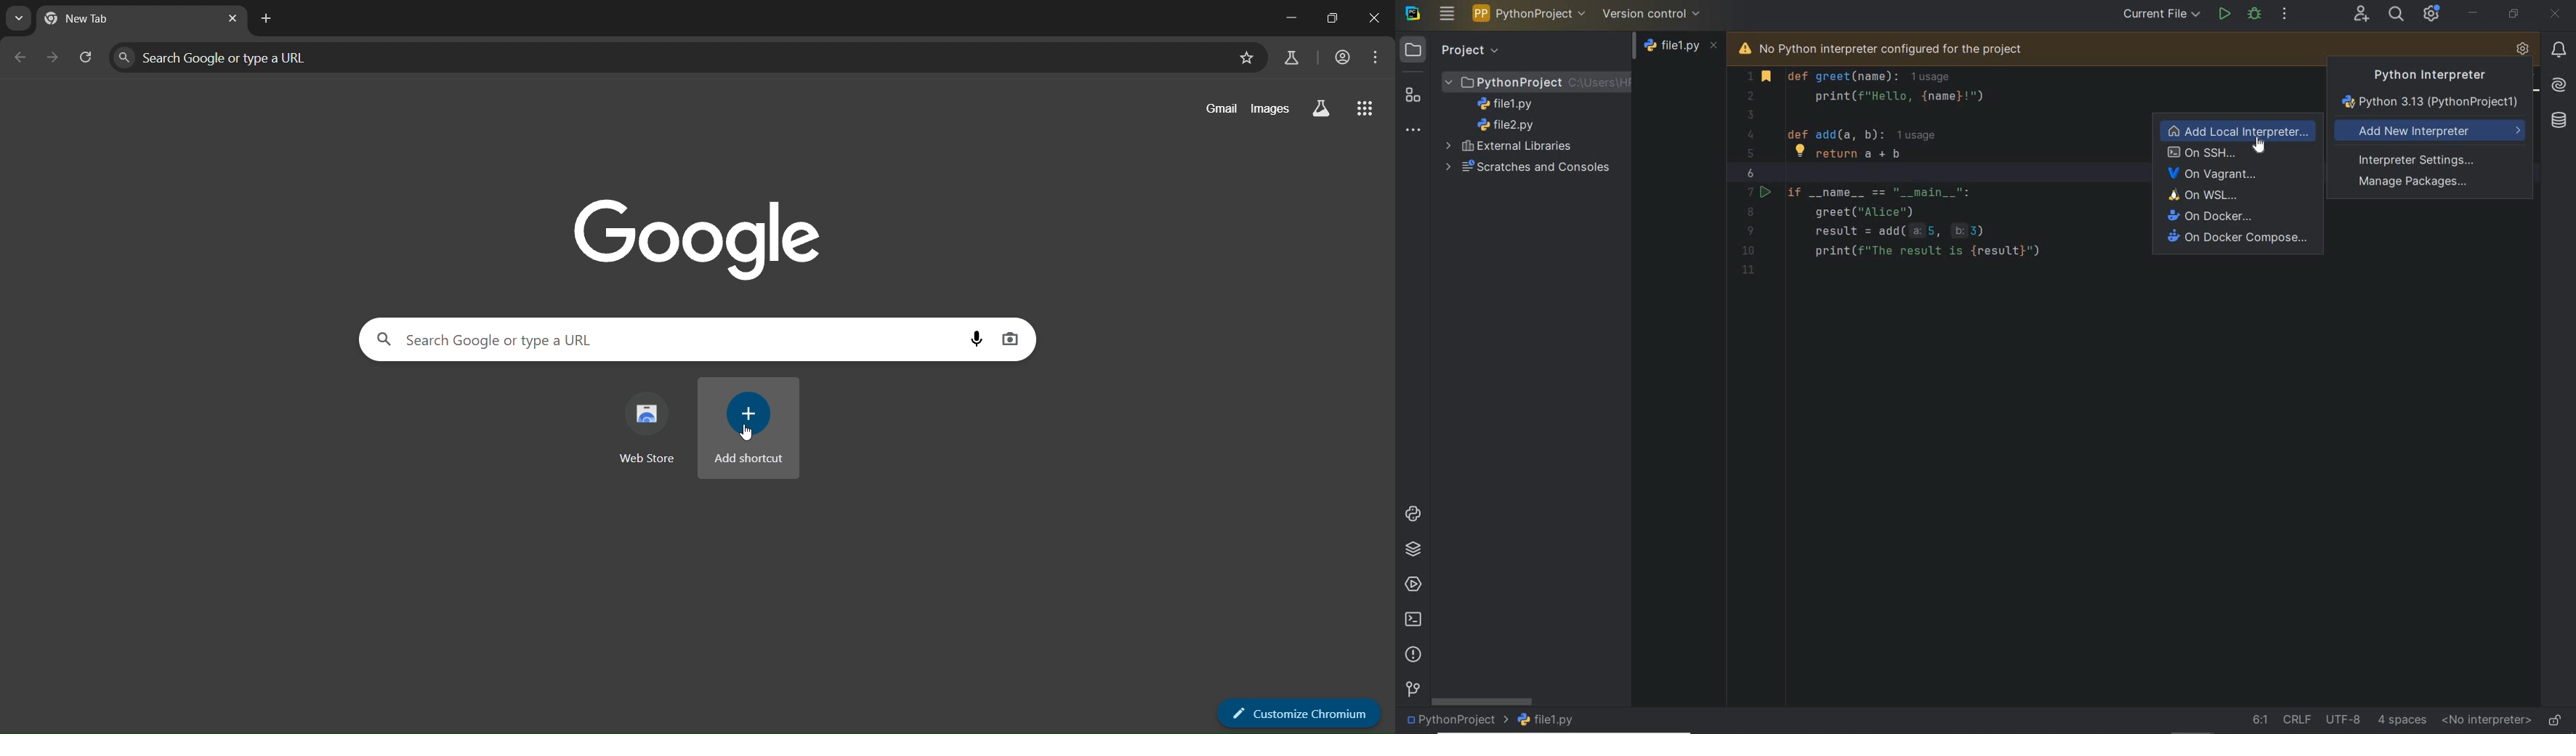 The height and width of the screenshot is (756, 2576). I want to click on line separator, so click(2296, 719).